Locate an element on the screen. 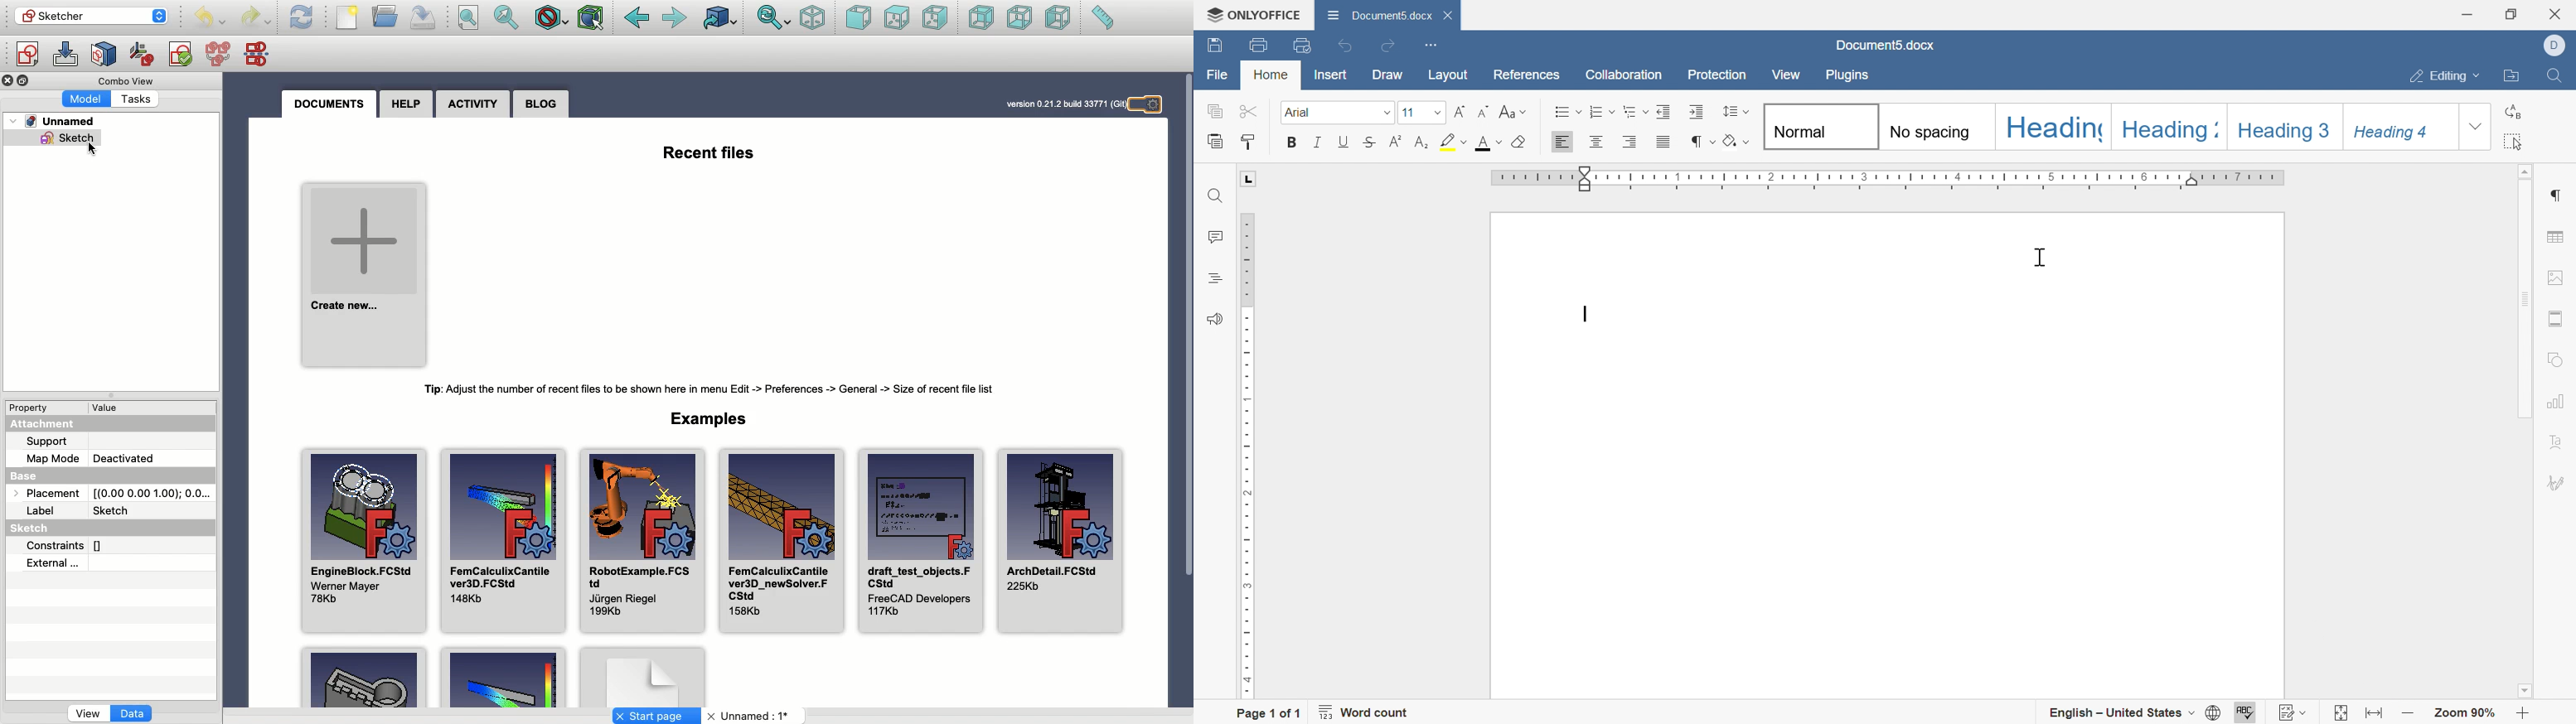 Image resolution: width=2576 pixels, height=728 pixels. headings is located at coordinates (1217, 282).